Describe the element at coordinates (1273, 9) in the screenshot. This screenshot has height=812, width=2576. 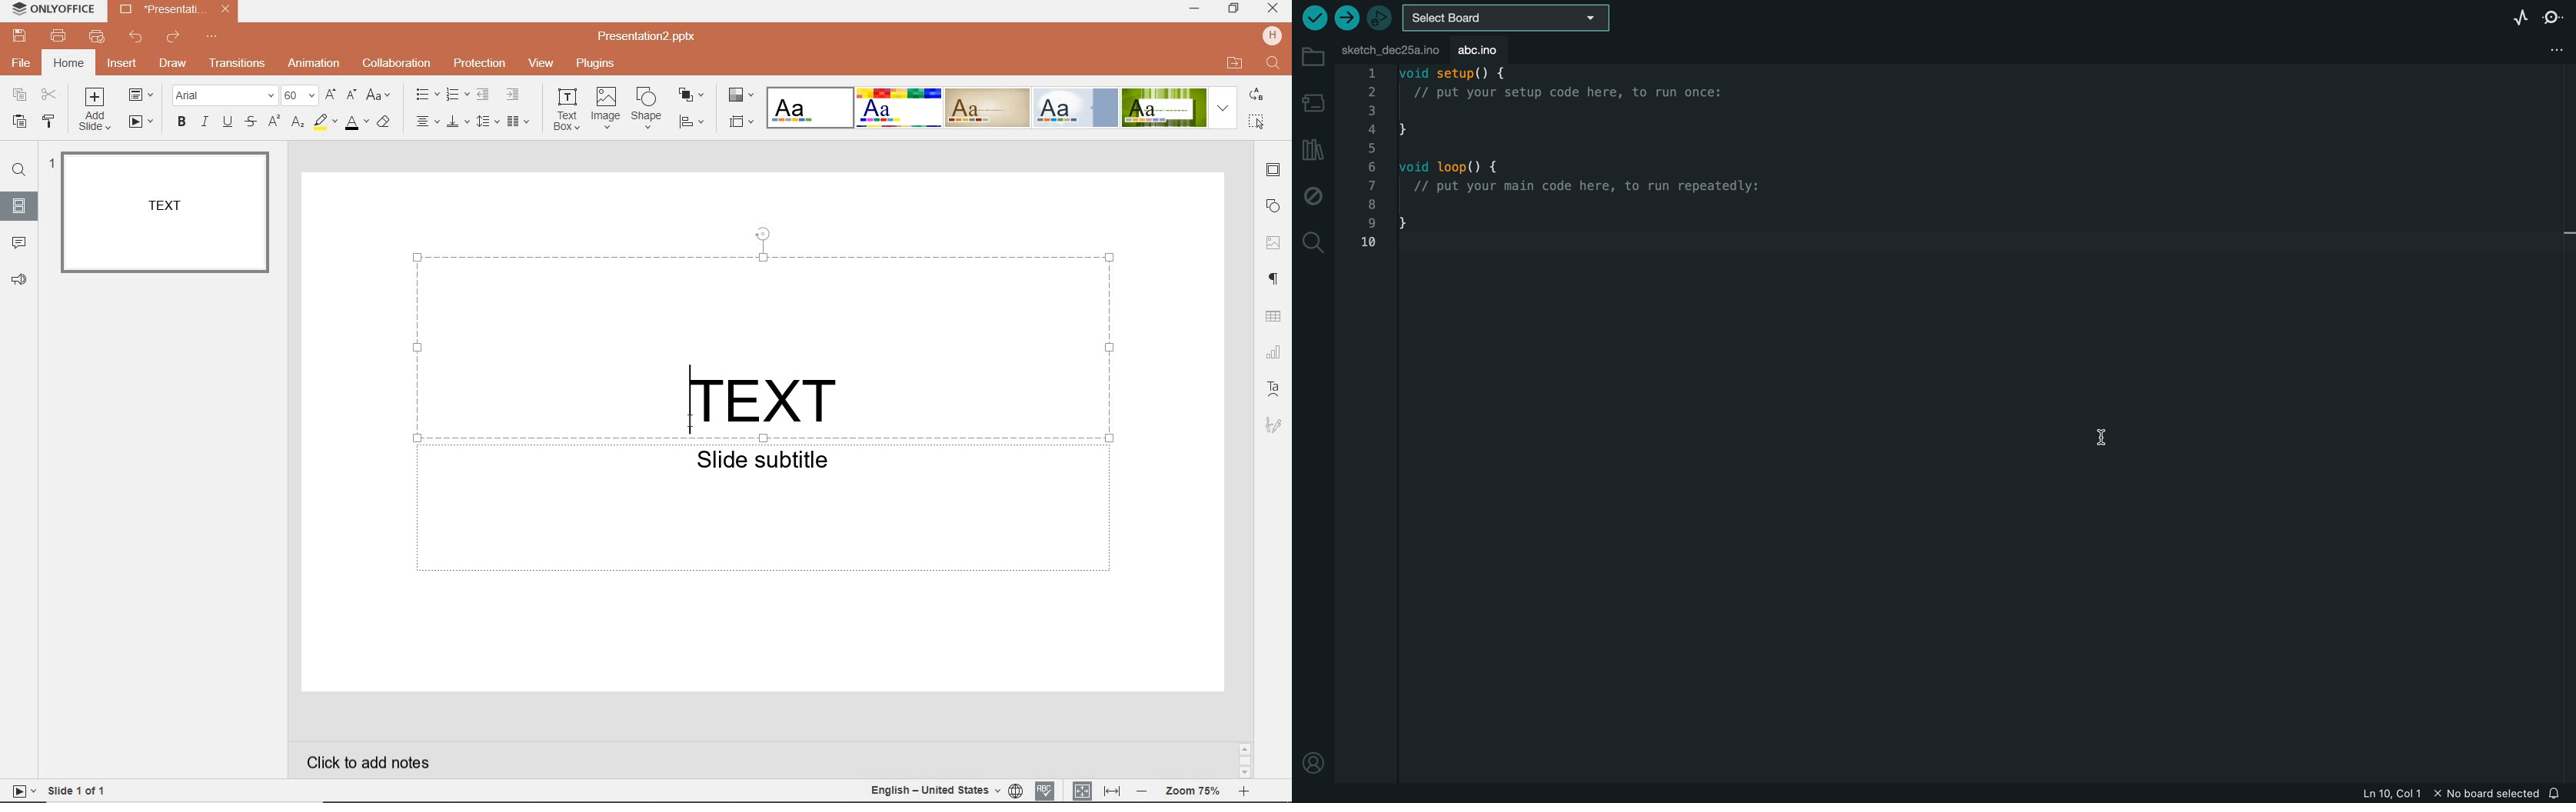
I see `close` at that location.